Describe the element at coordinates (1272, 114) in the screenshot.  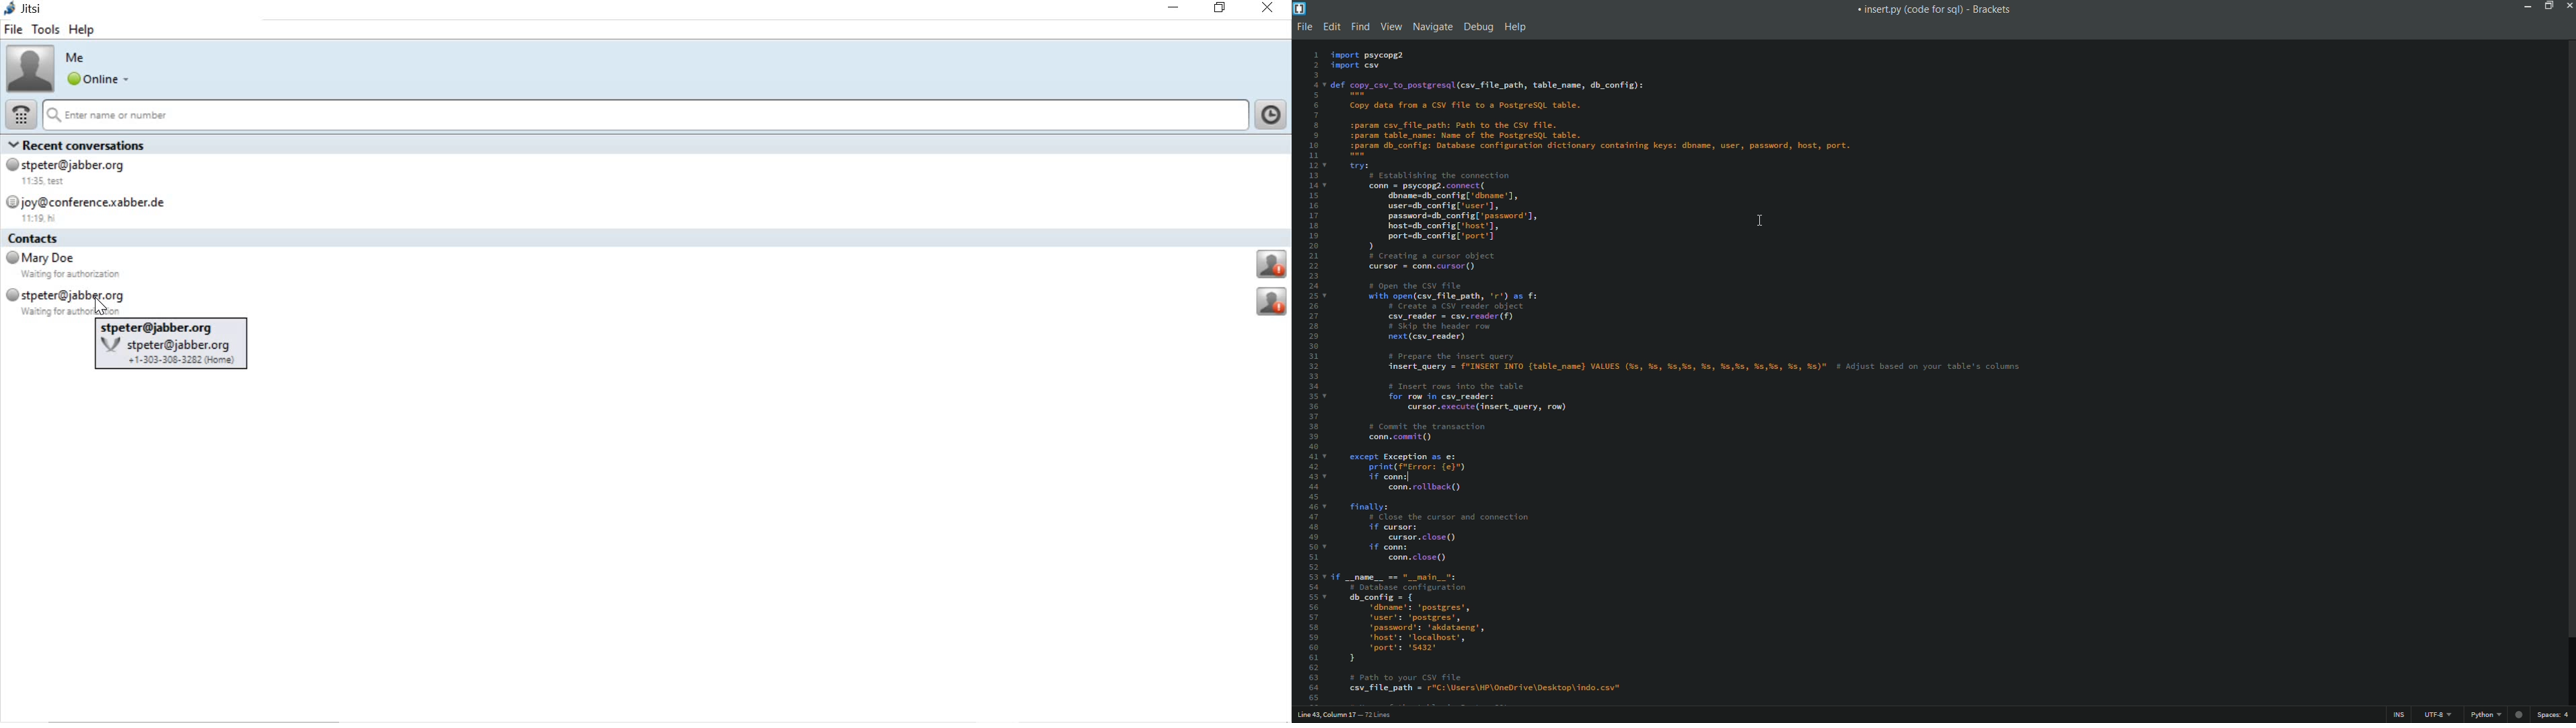
I see `show call history` at that location.